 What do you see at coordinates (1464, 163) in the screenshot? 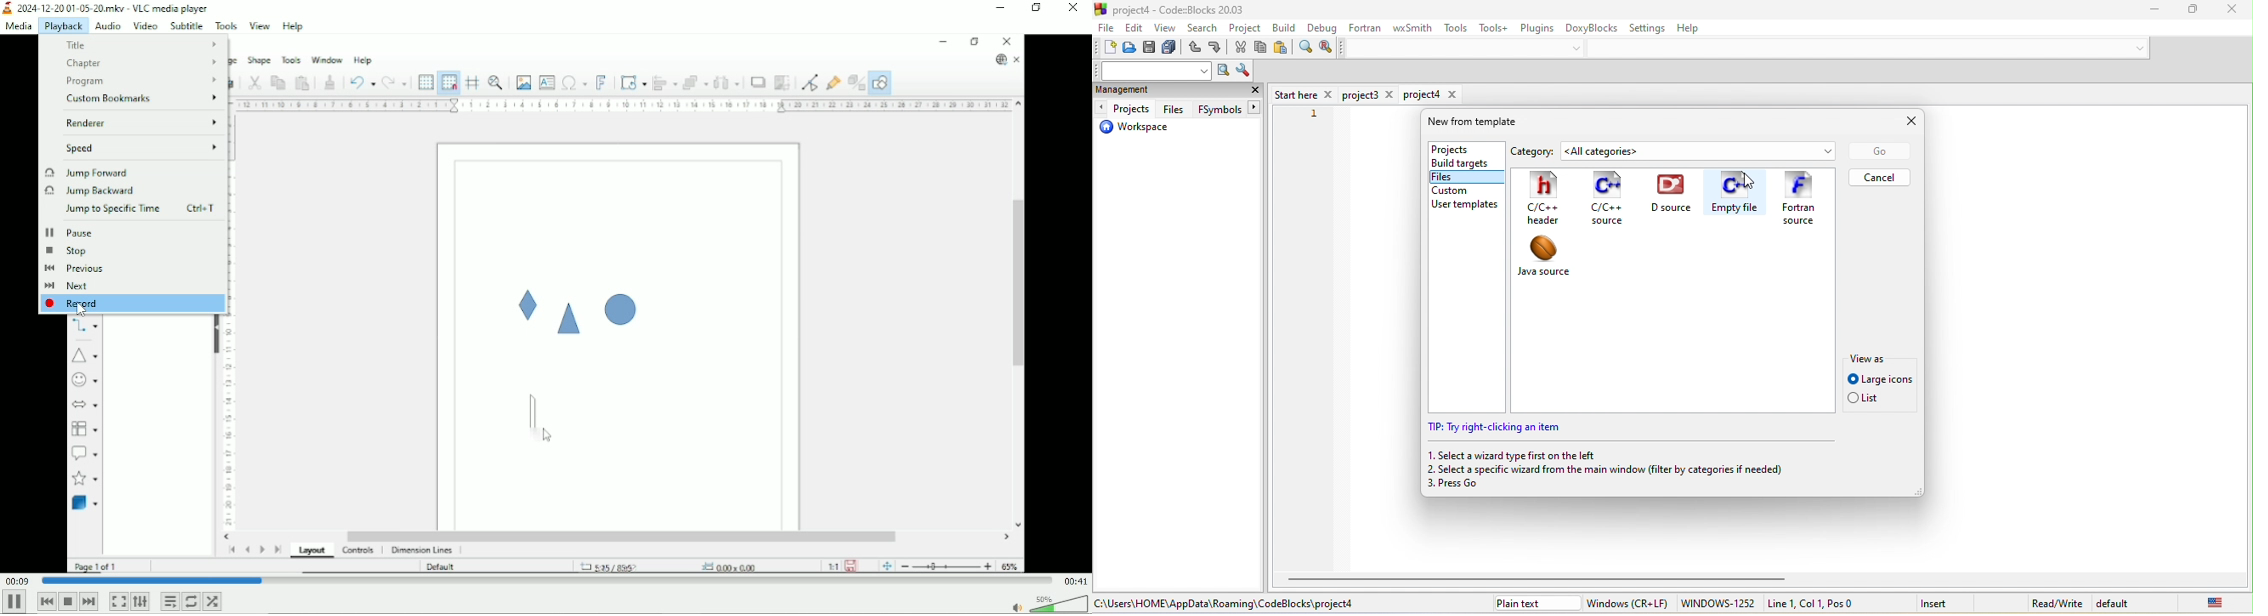
I see `build targets` at bounding box center [1464, 163].